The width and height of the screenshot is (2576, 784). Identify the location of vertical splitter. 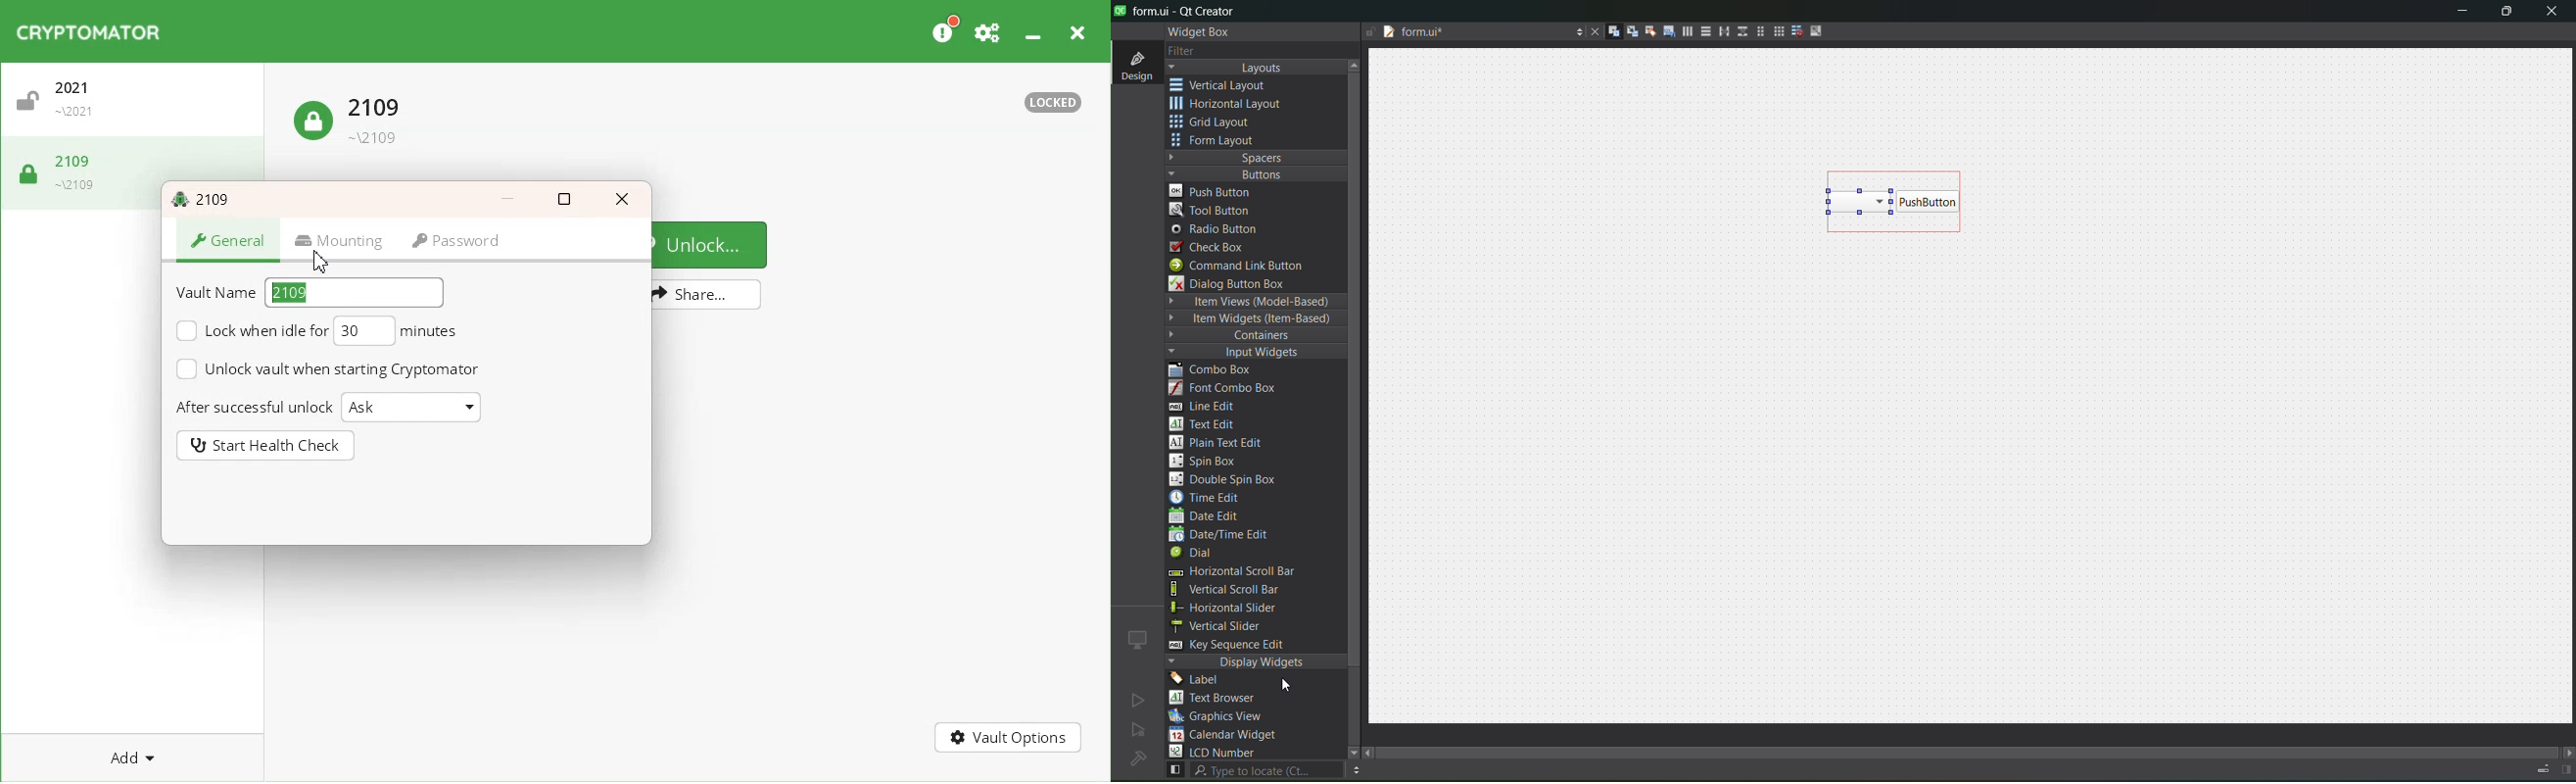
(1740, 34).